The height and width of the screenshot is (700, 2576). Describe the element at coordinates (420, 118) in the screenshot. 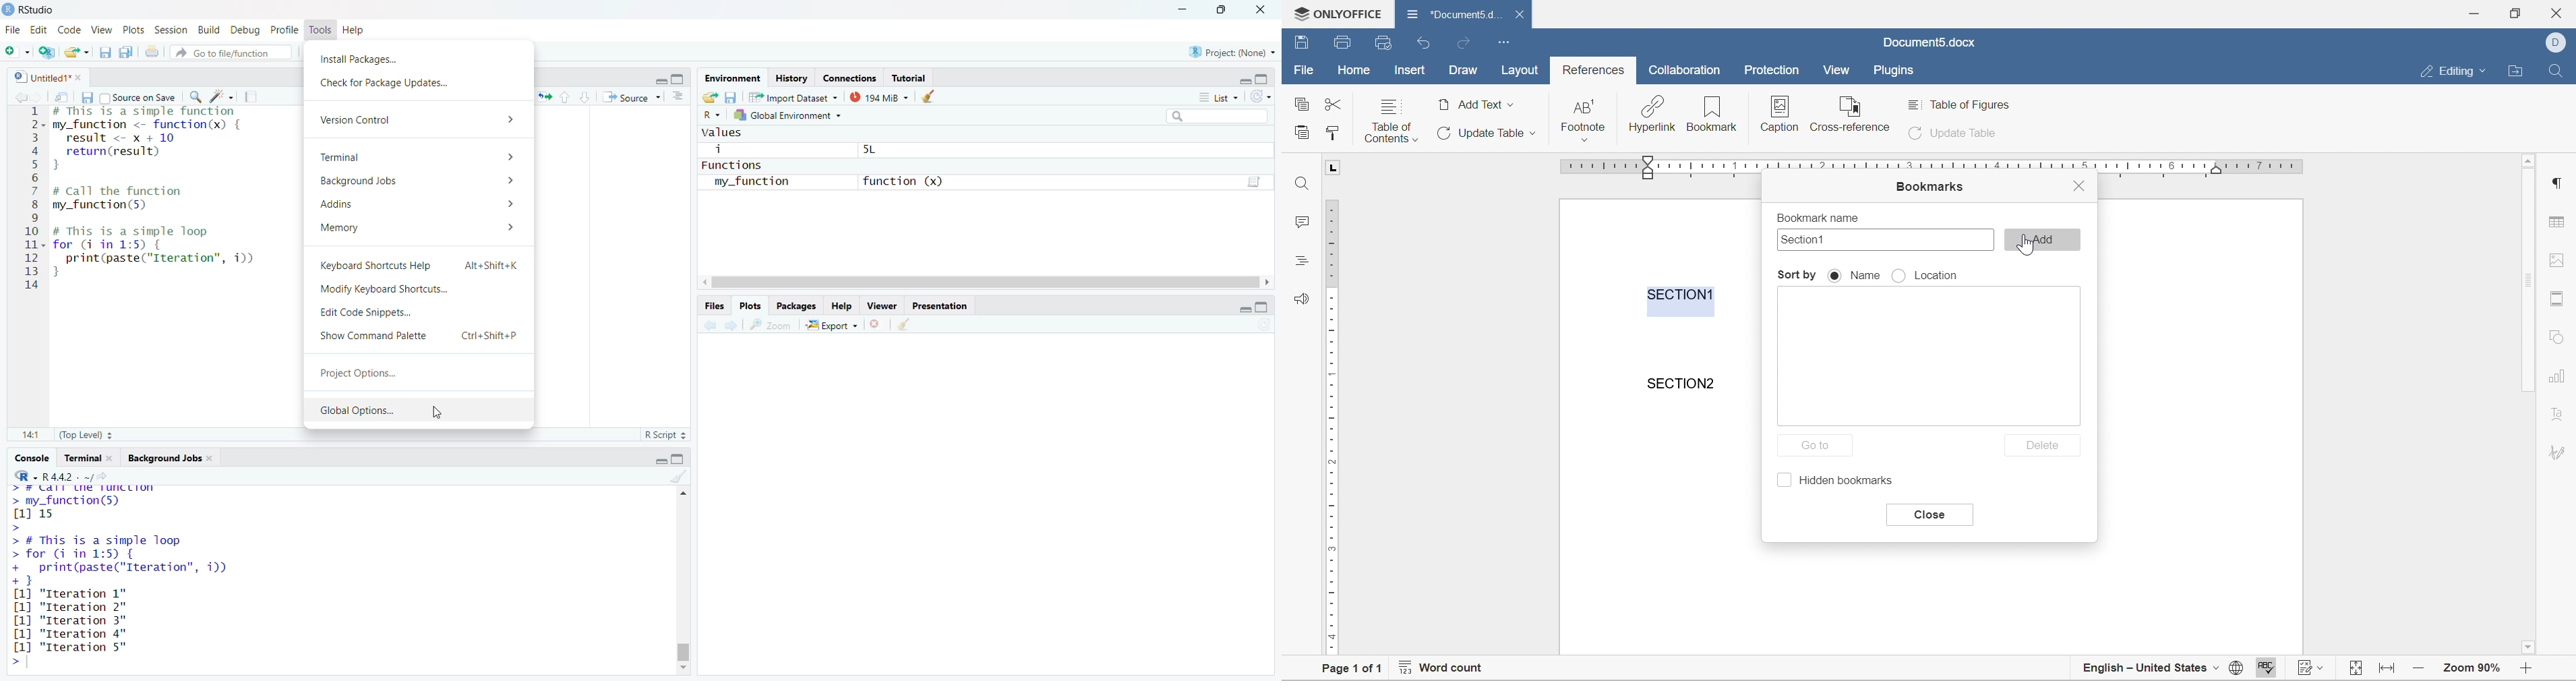

I see `Version Control` at that location.